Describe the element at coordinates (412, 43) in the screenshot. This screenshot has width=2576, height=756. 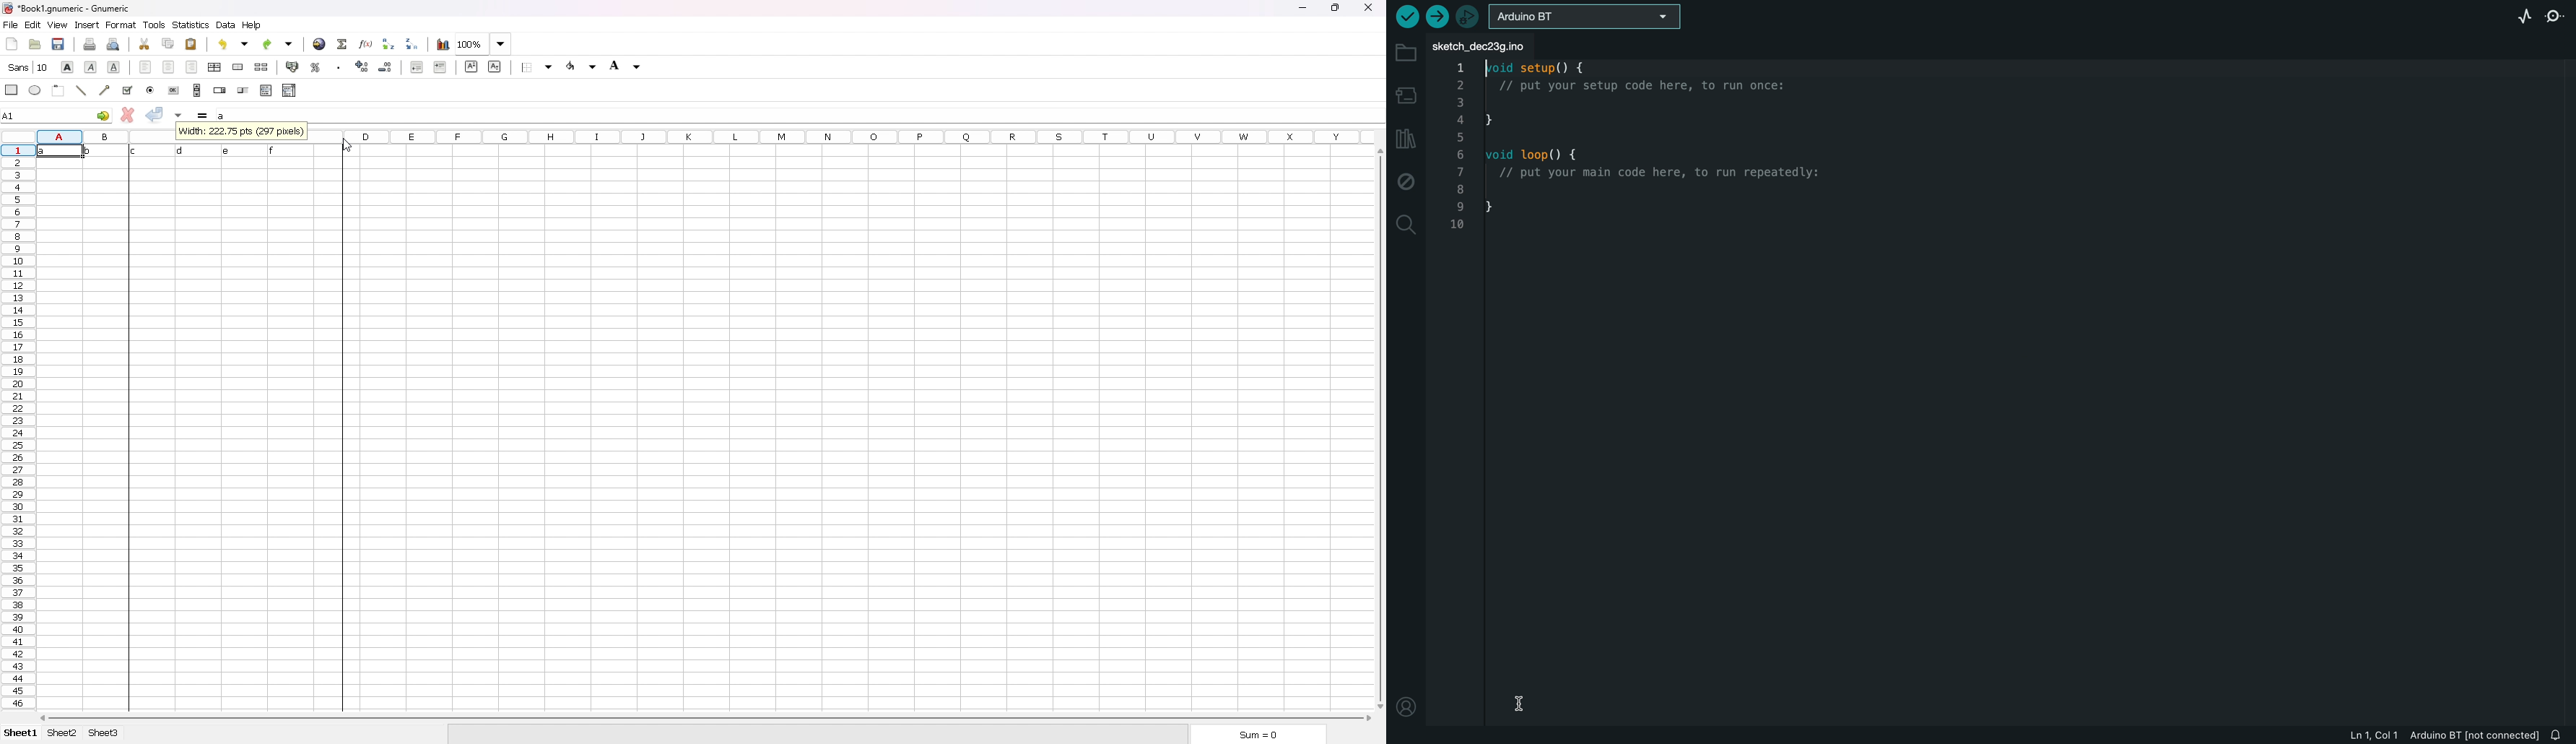
I see `sort descending` at that location.